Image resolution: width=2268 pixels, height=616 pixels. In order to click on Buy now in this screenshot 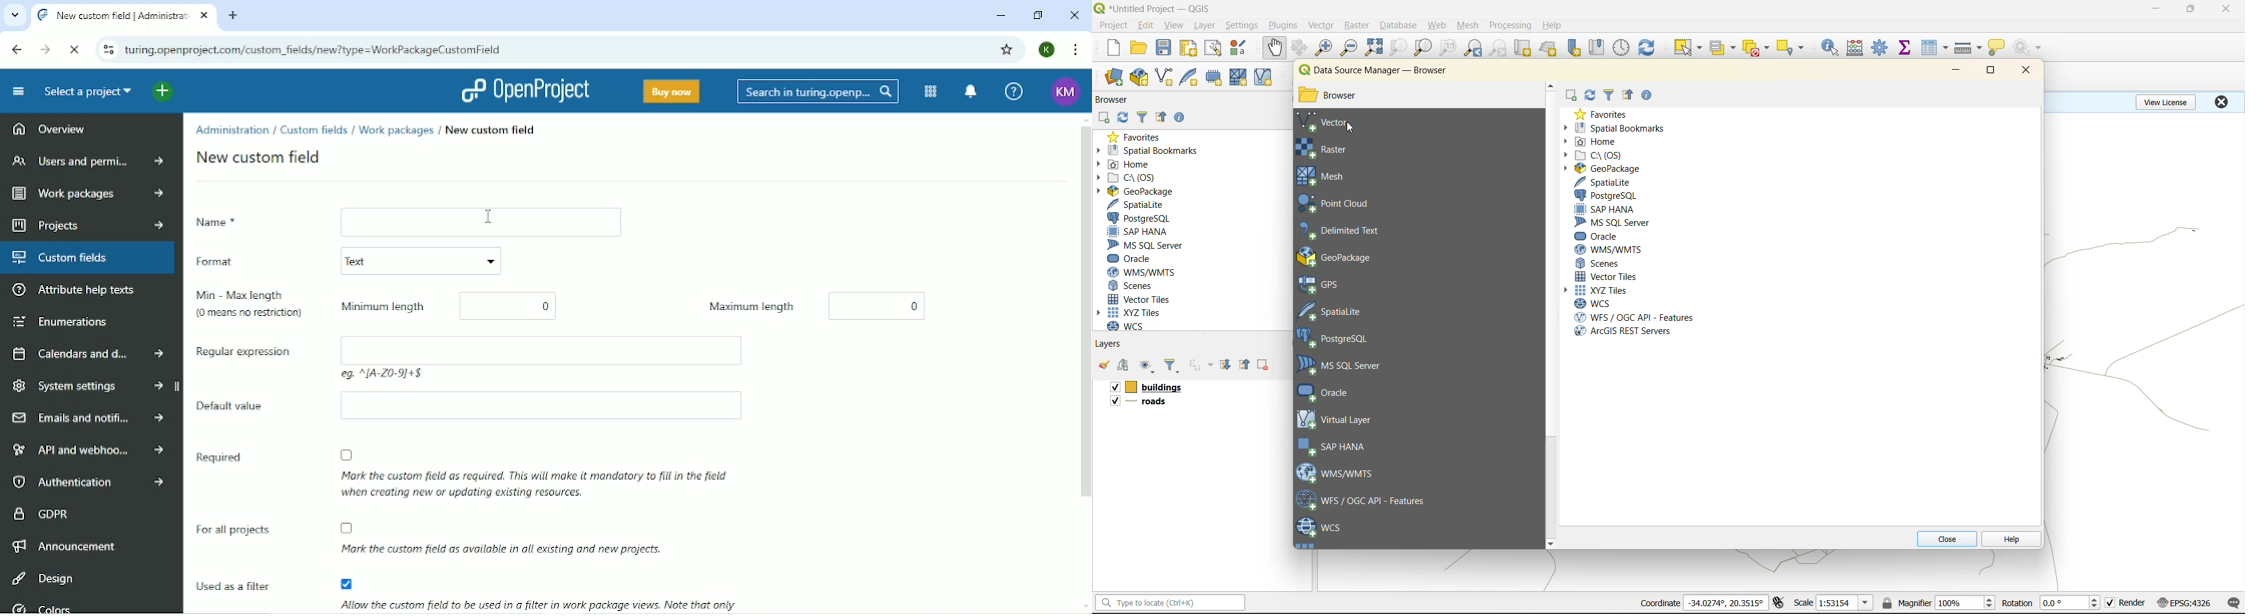, I will do `click(670, 90)`.